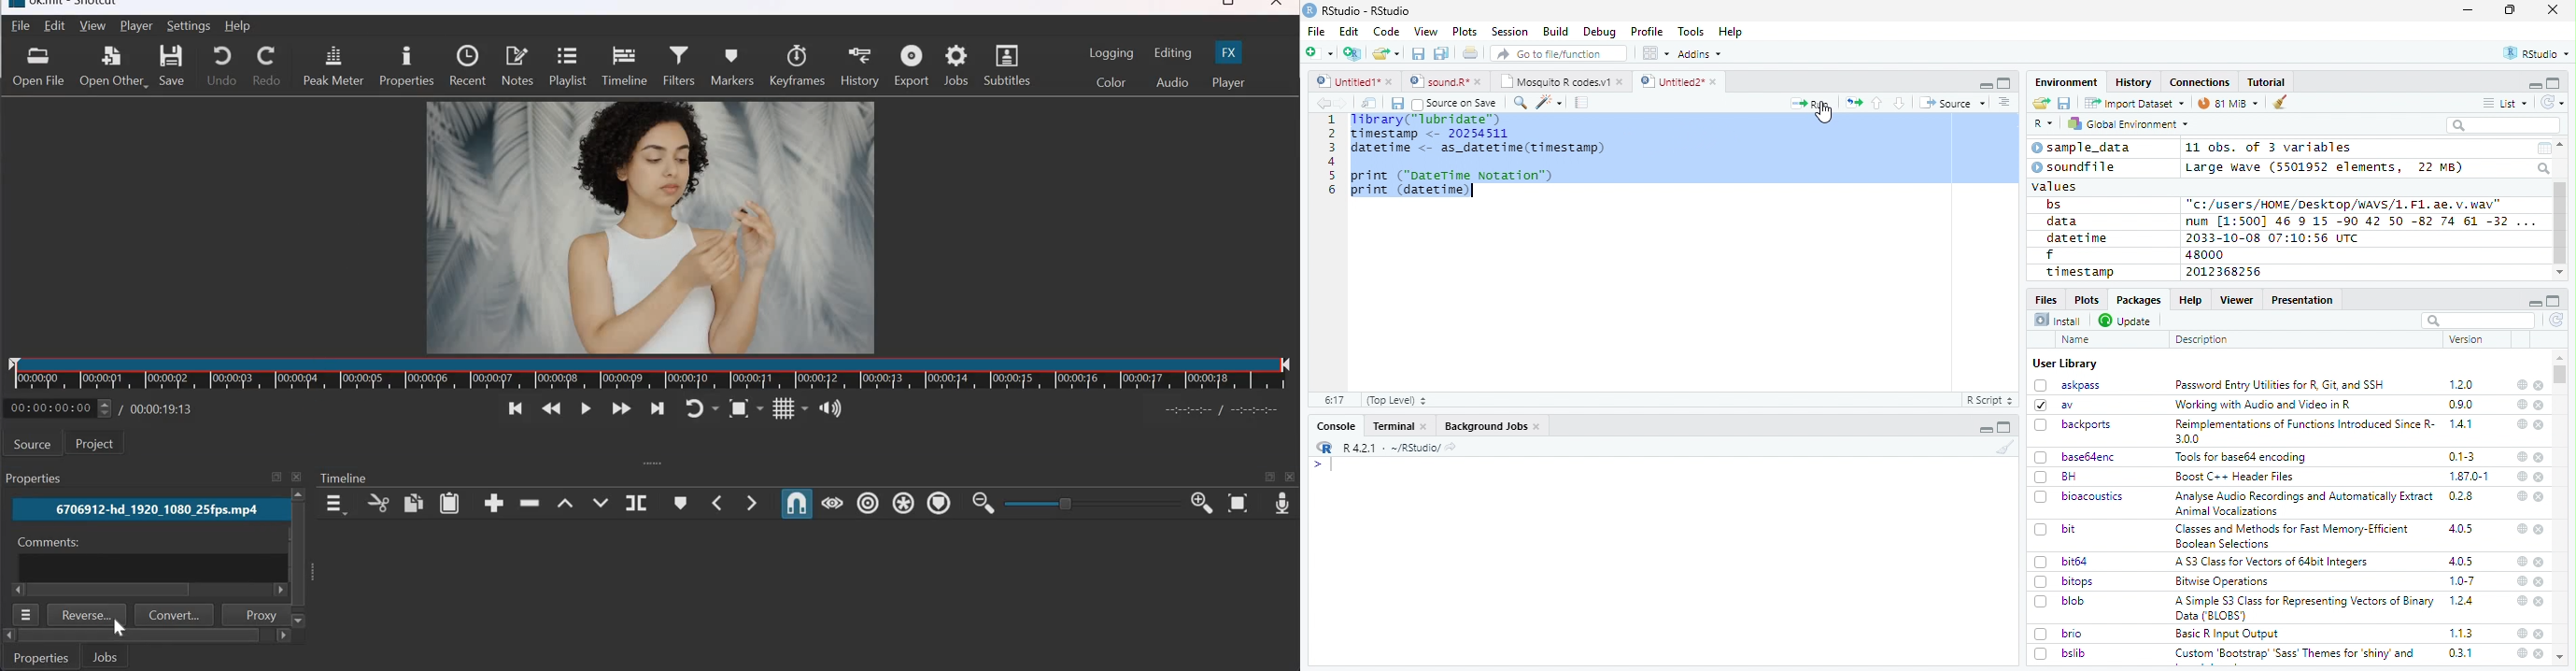 Image resolution: width=2576 pixels, height=672 pixels. What do you see at coordinates (1270, 479) in the screenshot?
I see `maximize` at bounding box center [1270, 479].